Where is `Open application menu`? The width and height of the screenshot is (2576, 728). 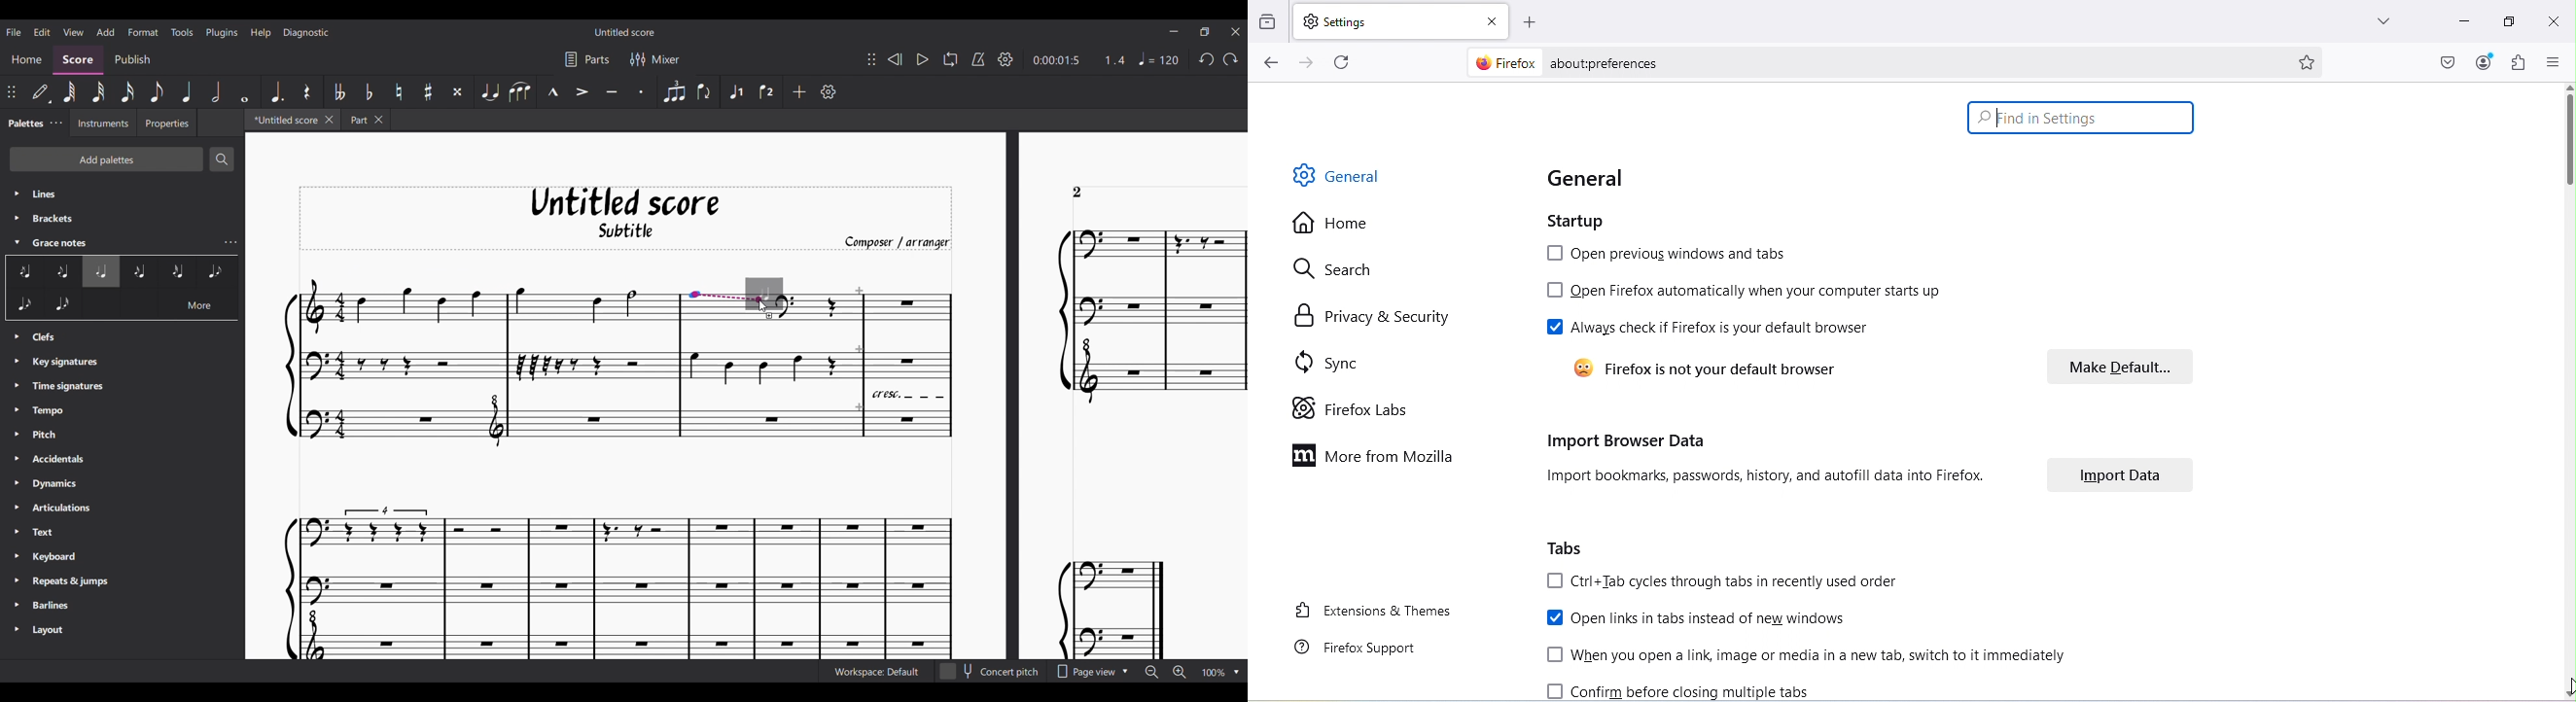 Open application menu is located at coordinates (2551, 62).